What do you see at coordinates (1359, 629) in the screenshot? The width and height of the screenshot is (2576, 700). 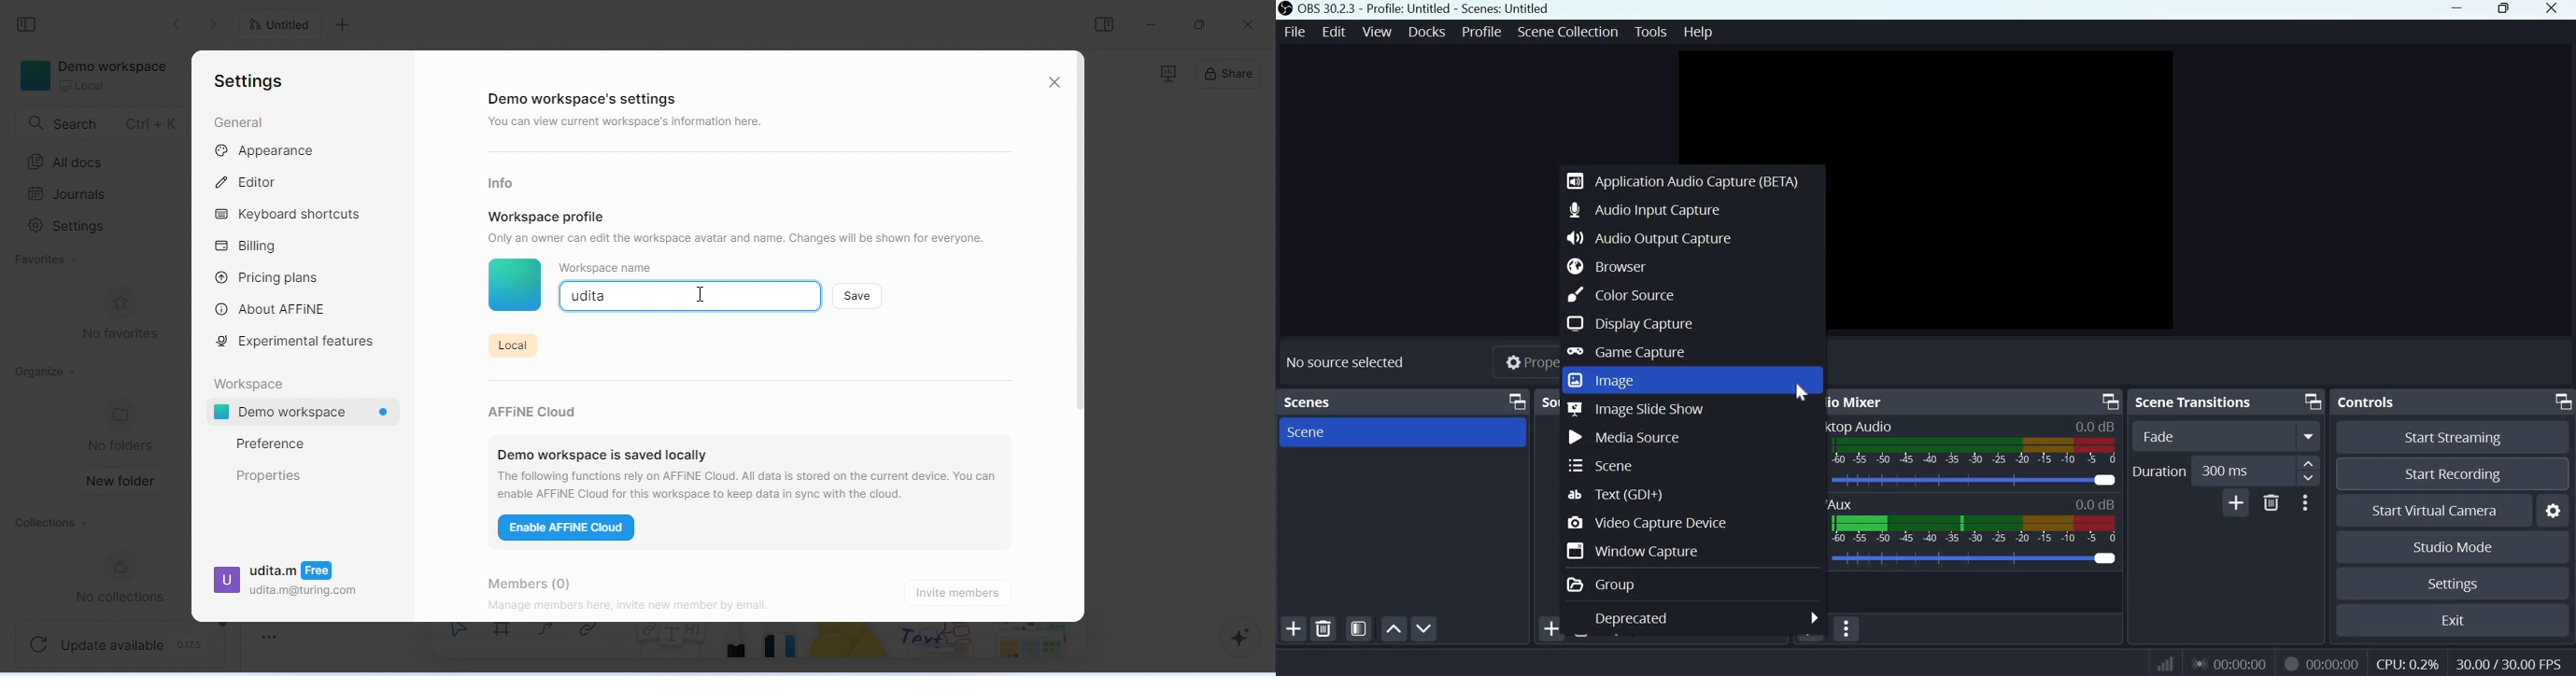 I see `Open scene filters` at bounding box center [1359, 629].